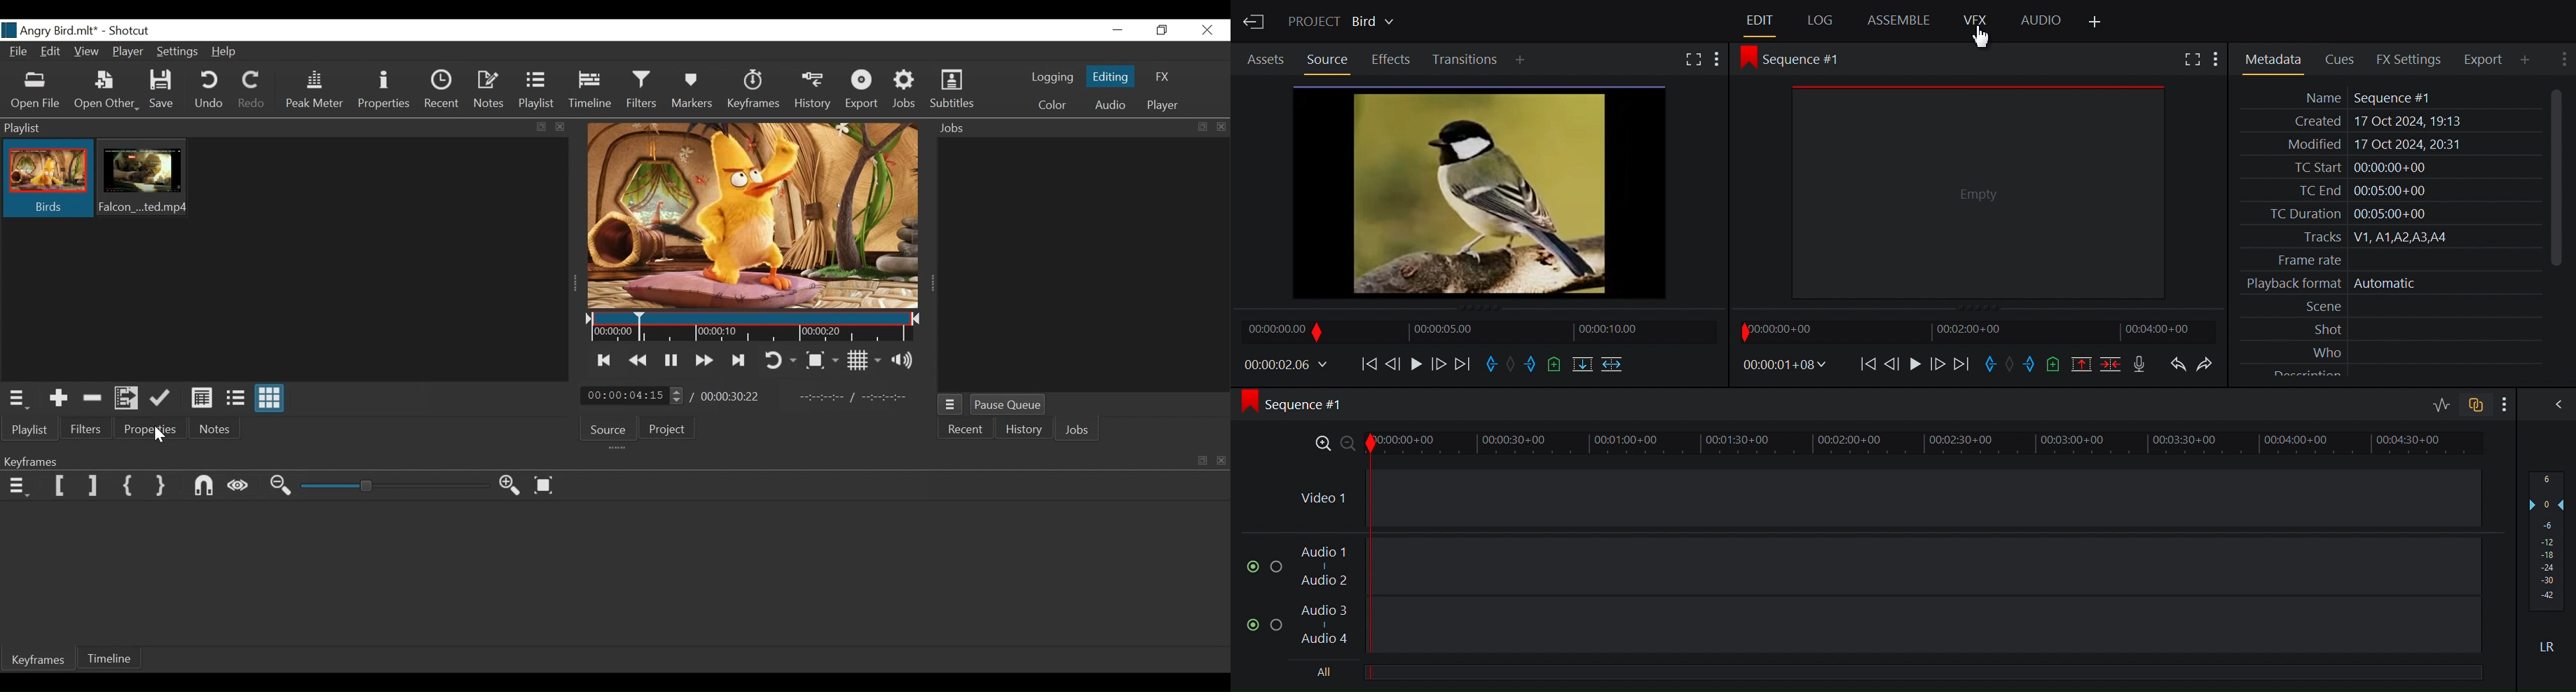 Image resolution: width=2576 pixels, height=700 pixels. What do you see at coordinates (148, 429) in the screenshot?
I see `Properties` at bounding box center [148, 429].